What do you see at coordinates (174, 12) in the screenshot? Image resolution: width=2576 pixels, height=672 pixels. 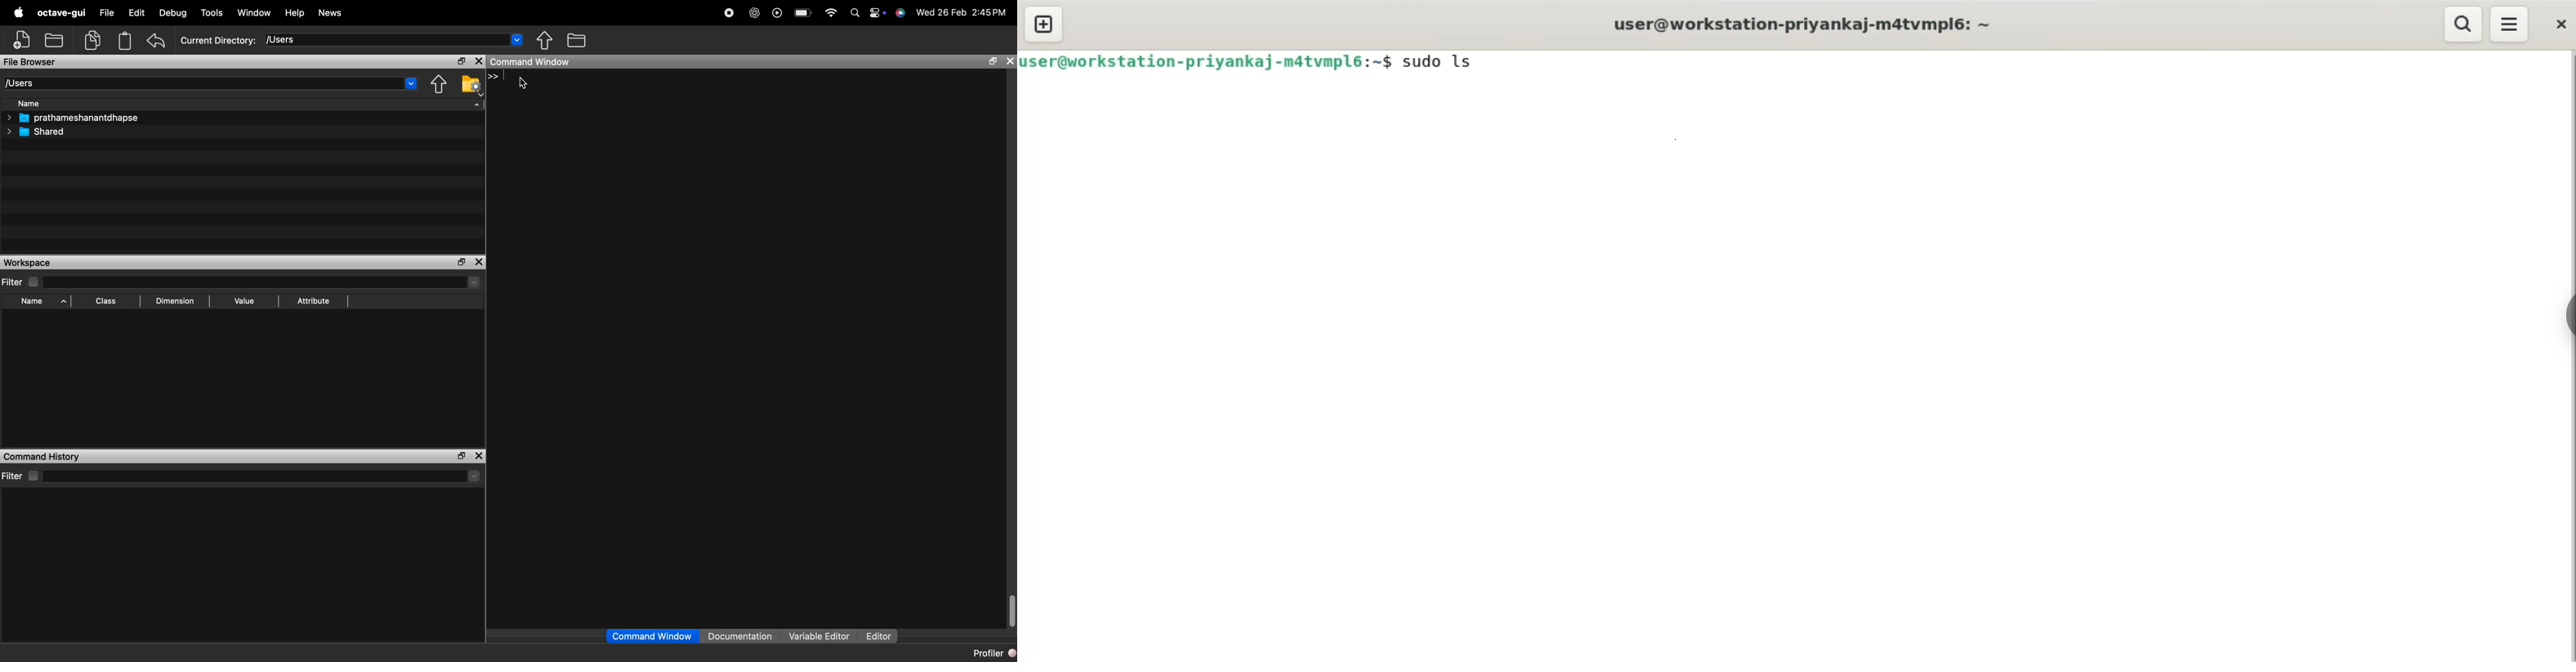 I see `Debug` at bounding box center [174, 12].